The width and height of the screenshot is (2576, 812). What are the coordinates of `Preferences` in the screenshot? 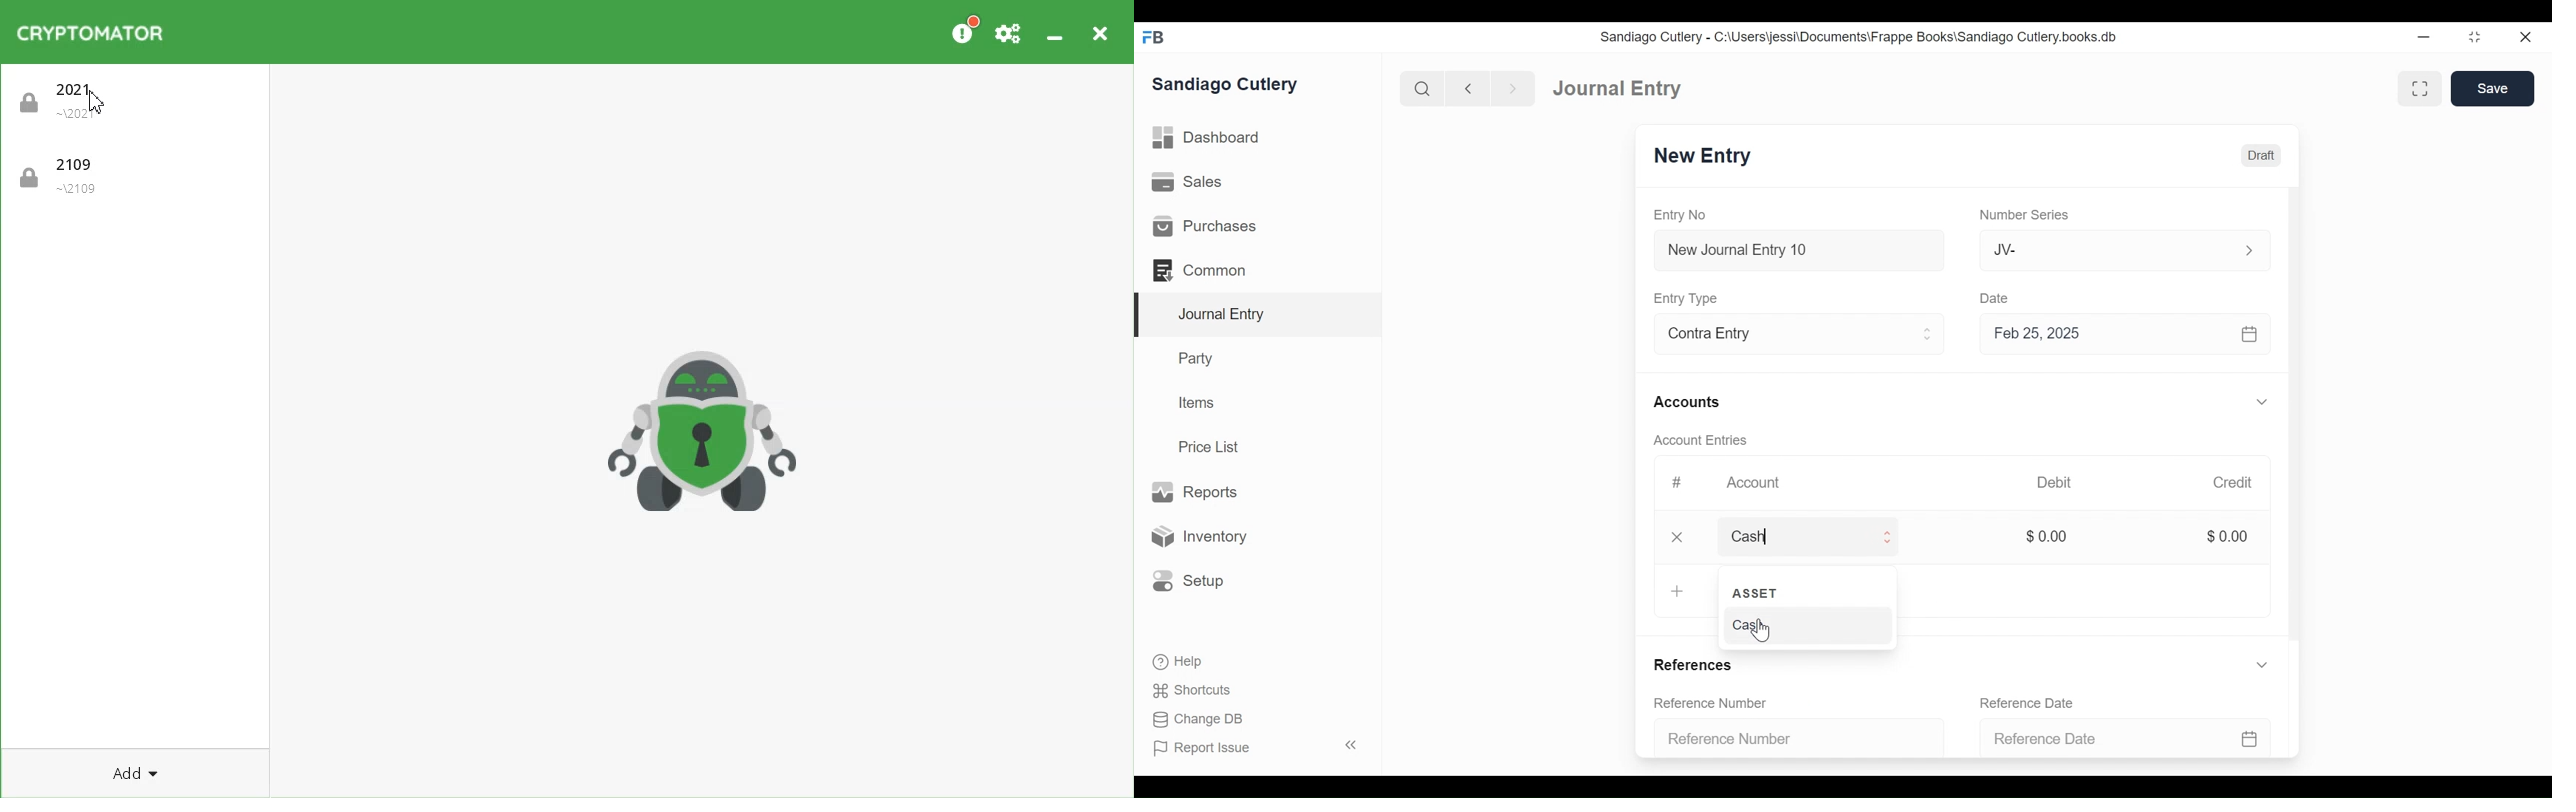 It's located at (1008, 32).